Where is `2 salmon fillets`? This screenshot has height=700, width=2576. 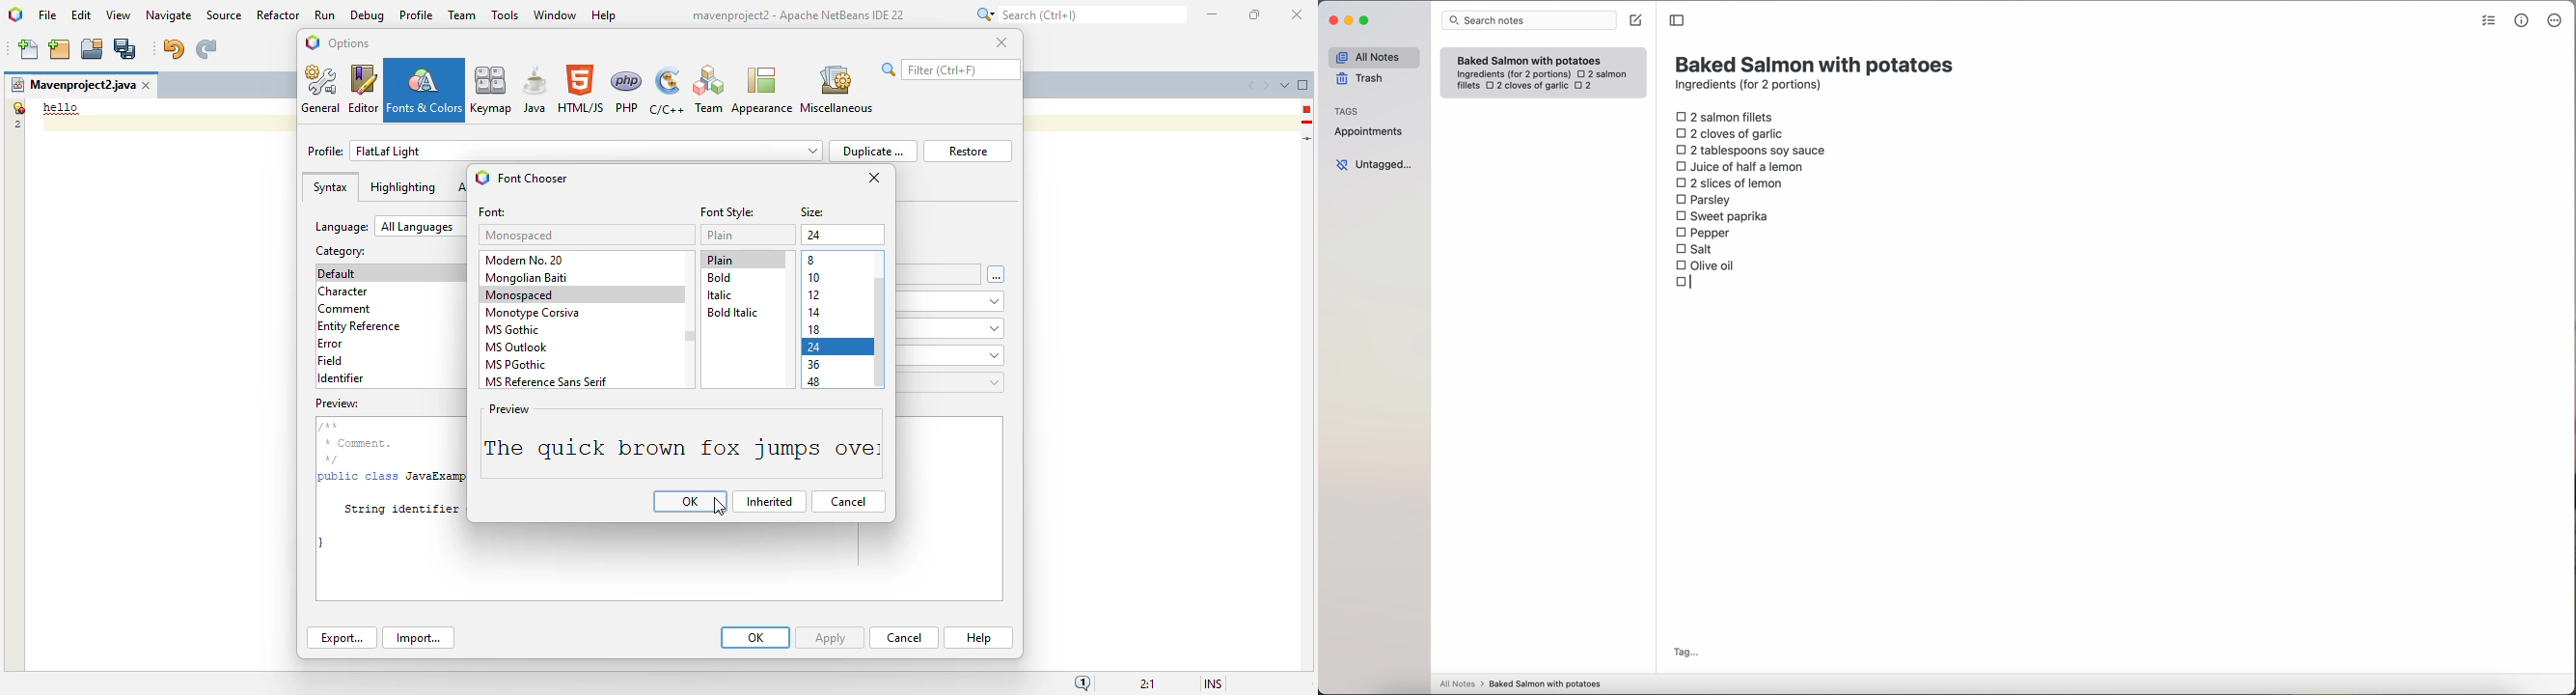 2 salmon fillets is located at coordinates (1728, 116).